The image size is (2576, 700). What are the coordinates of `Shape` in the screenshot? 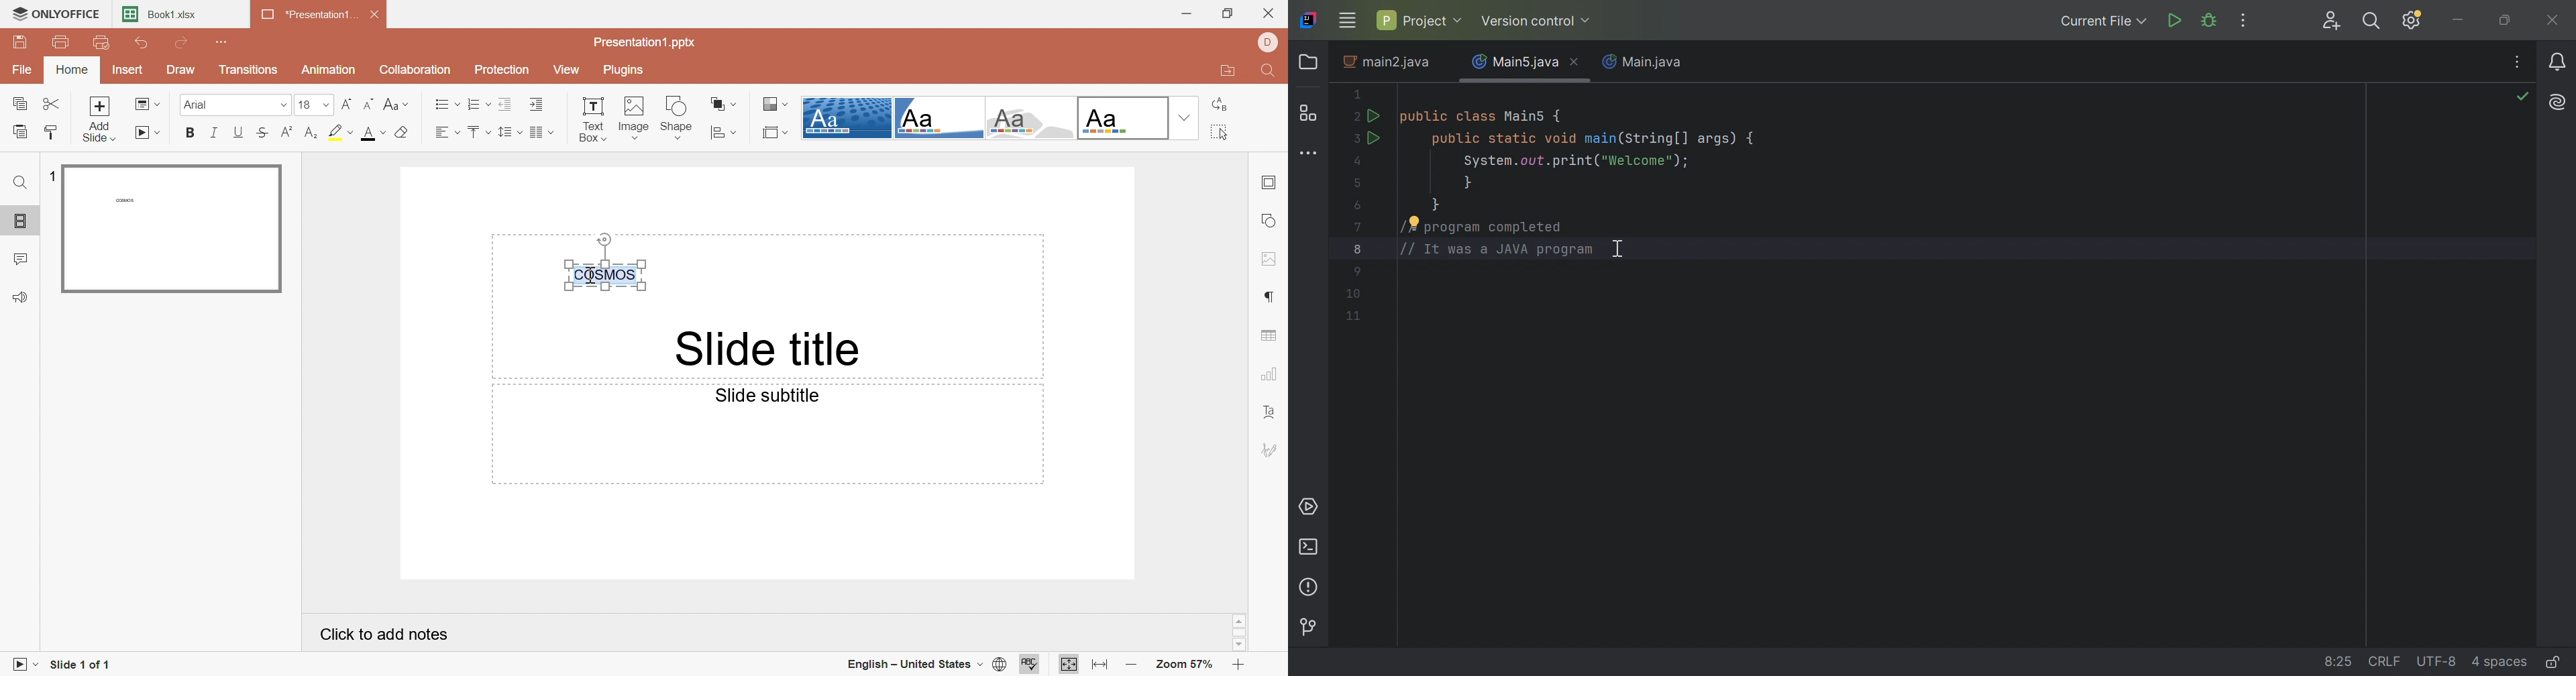 It's located at (677, 118).